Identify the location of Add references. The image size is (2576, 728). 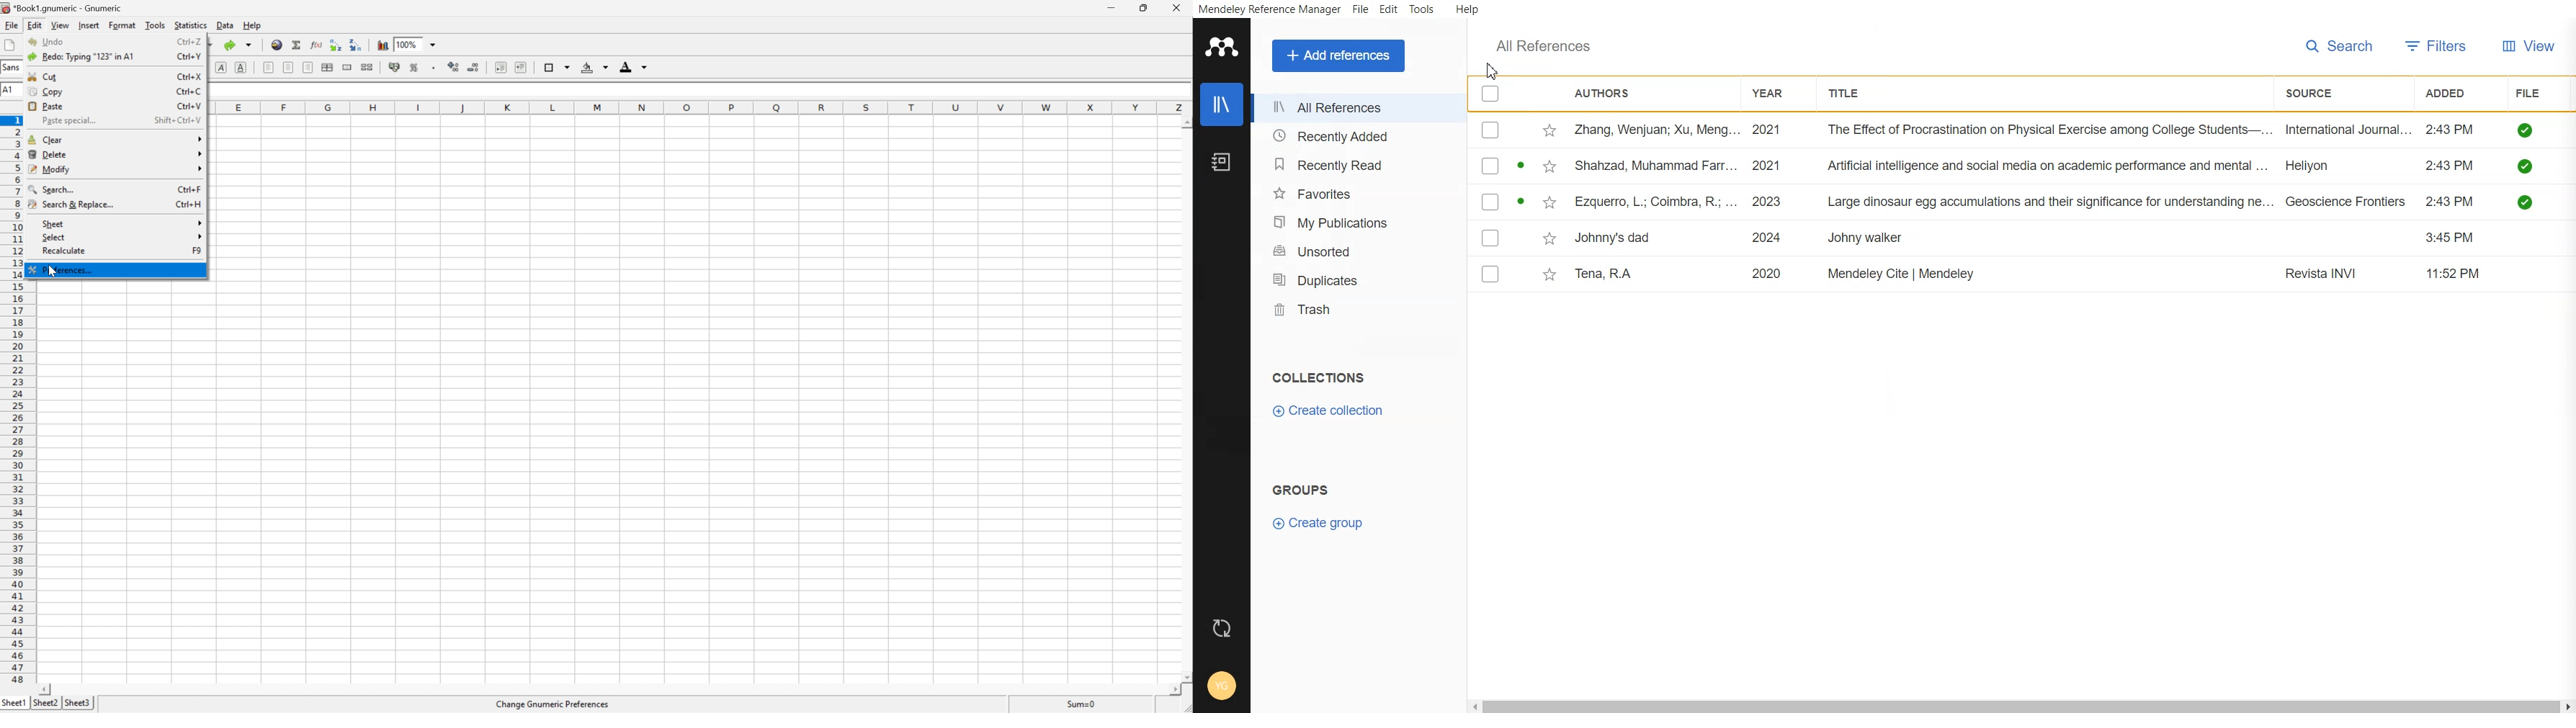
(1338, 55).